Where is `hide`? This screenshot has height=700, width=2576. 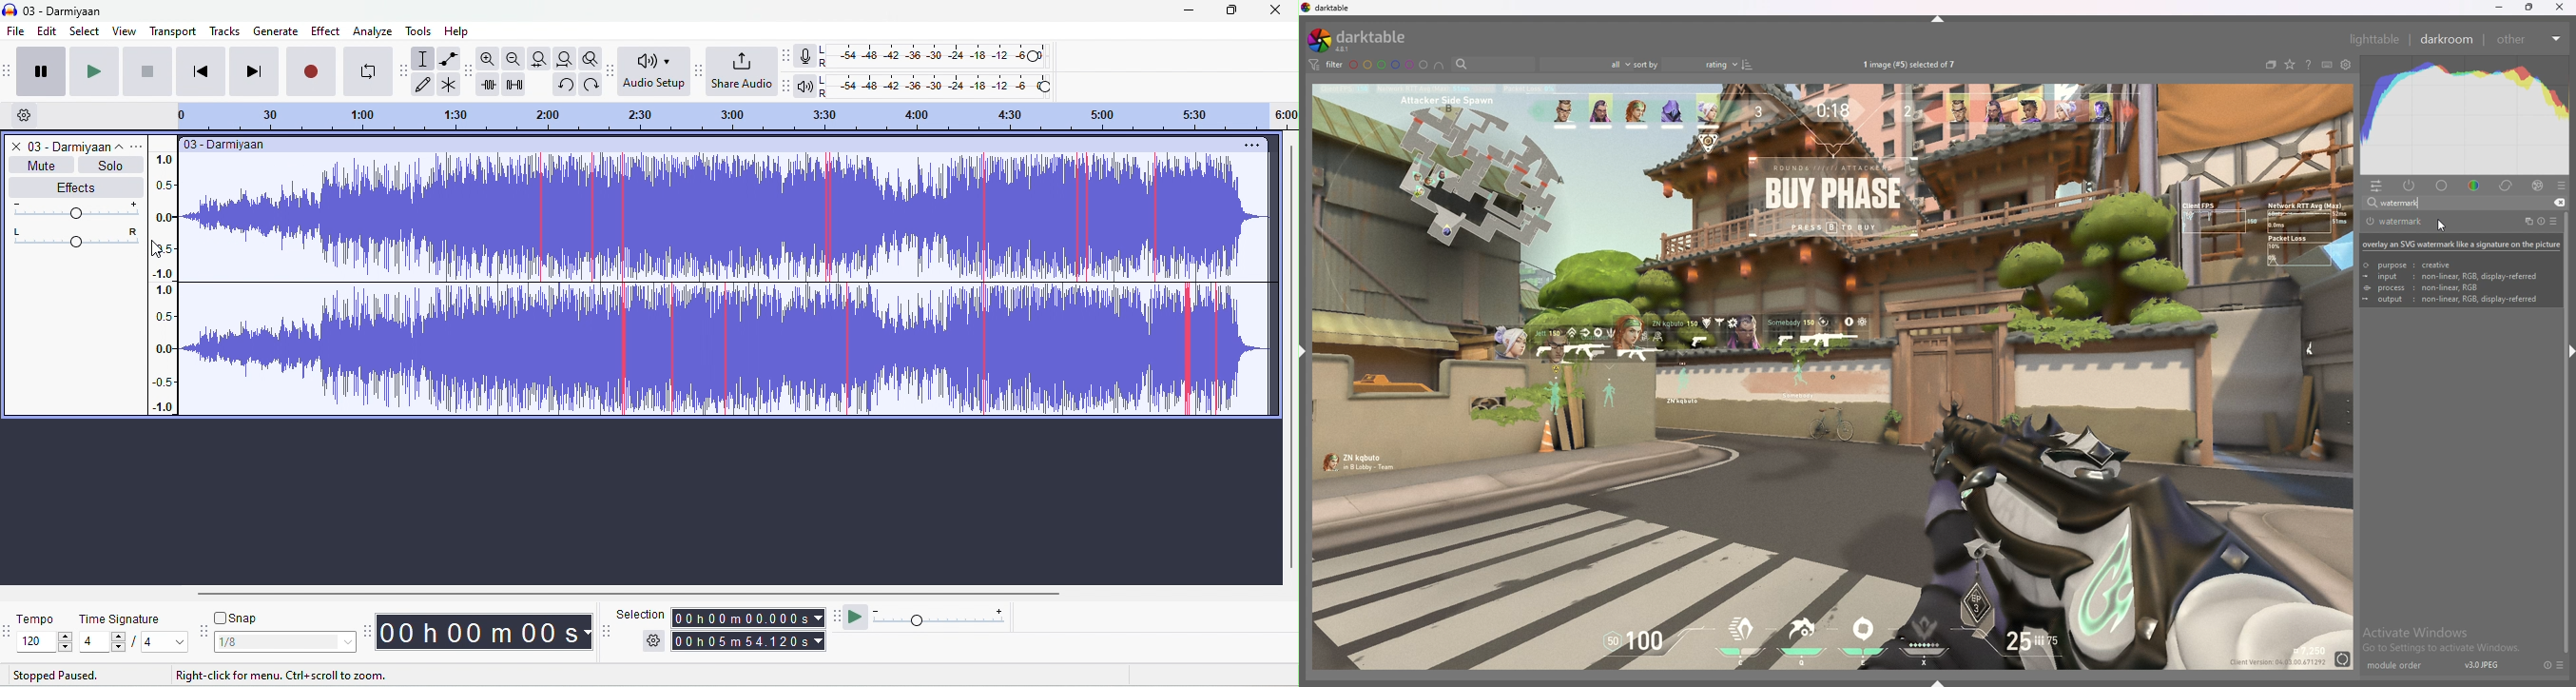
hide is located at coordinates (2564, 349).